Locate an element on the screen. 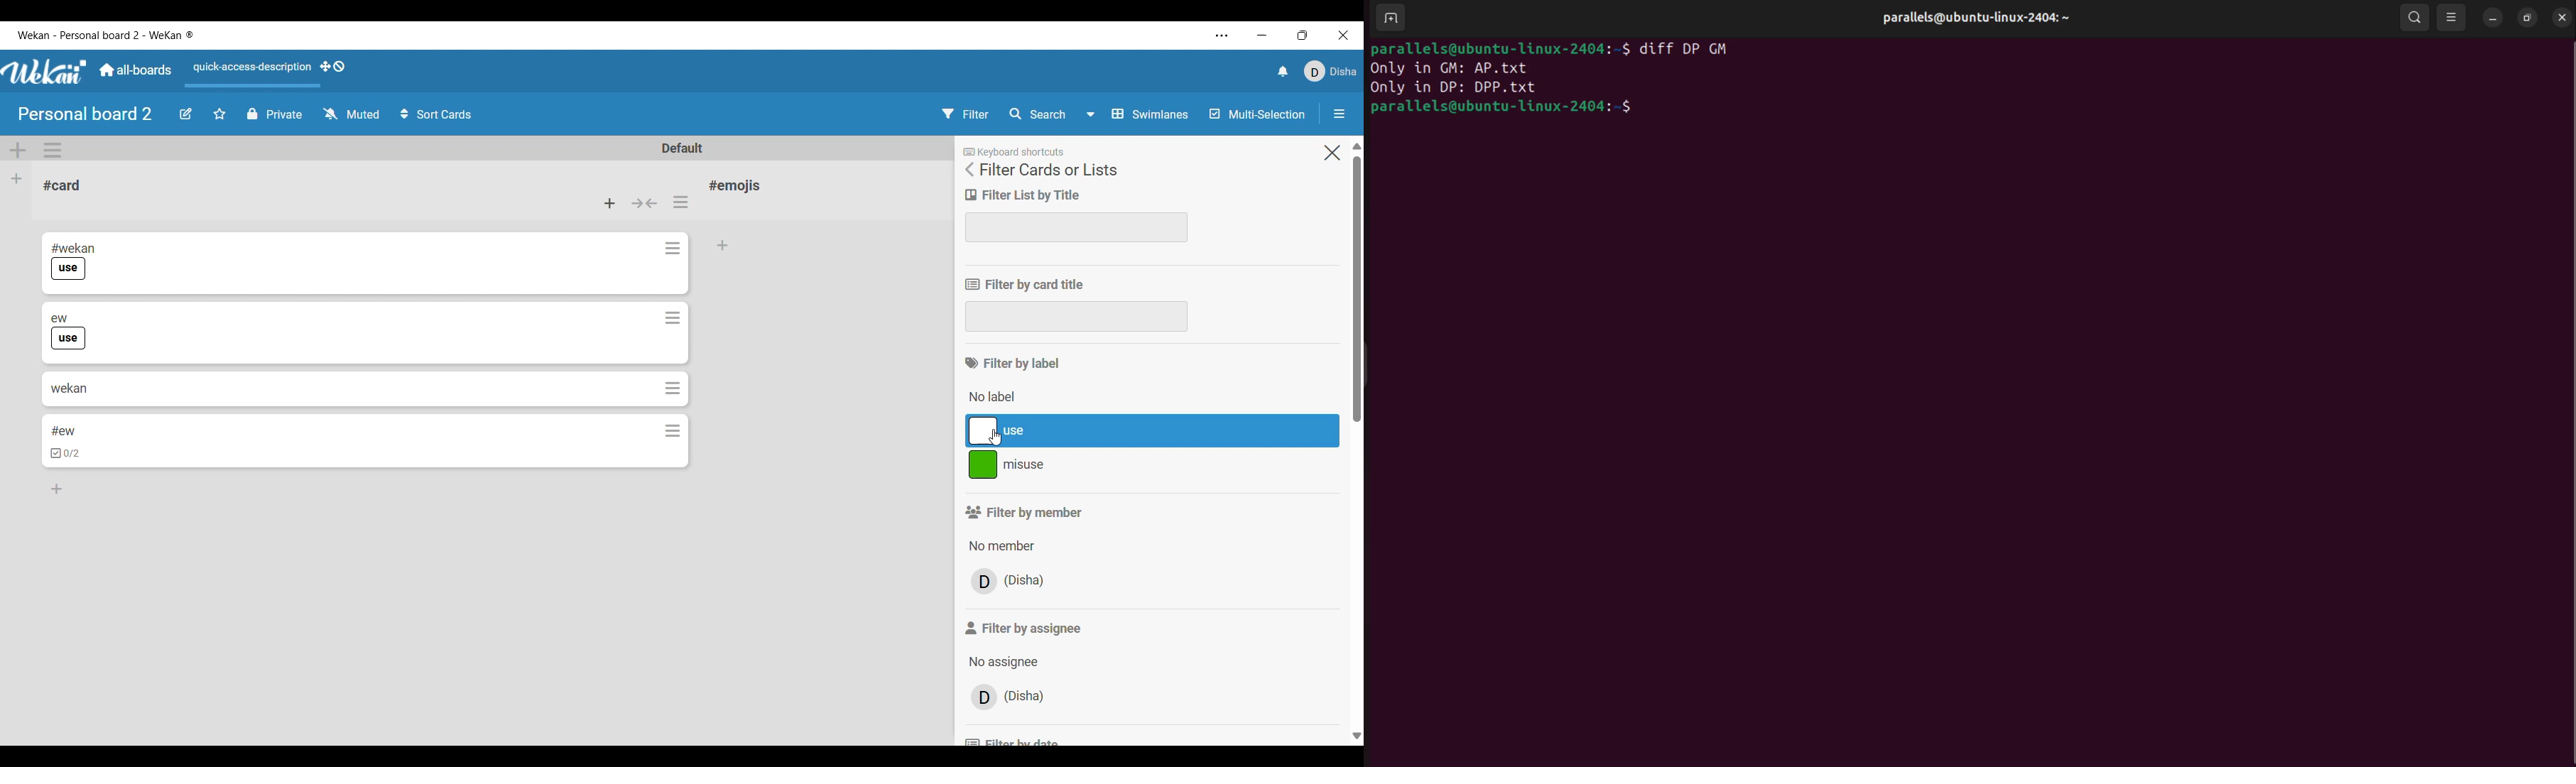 Image resolution: width=2576 pixels, height=784 pixels. Toggle for multi-selection is located at coordinates (1258, 114).